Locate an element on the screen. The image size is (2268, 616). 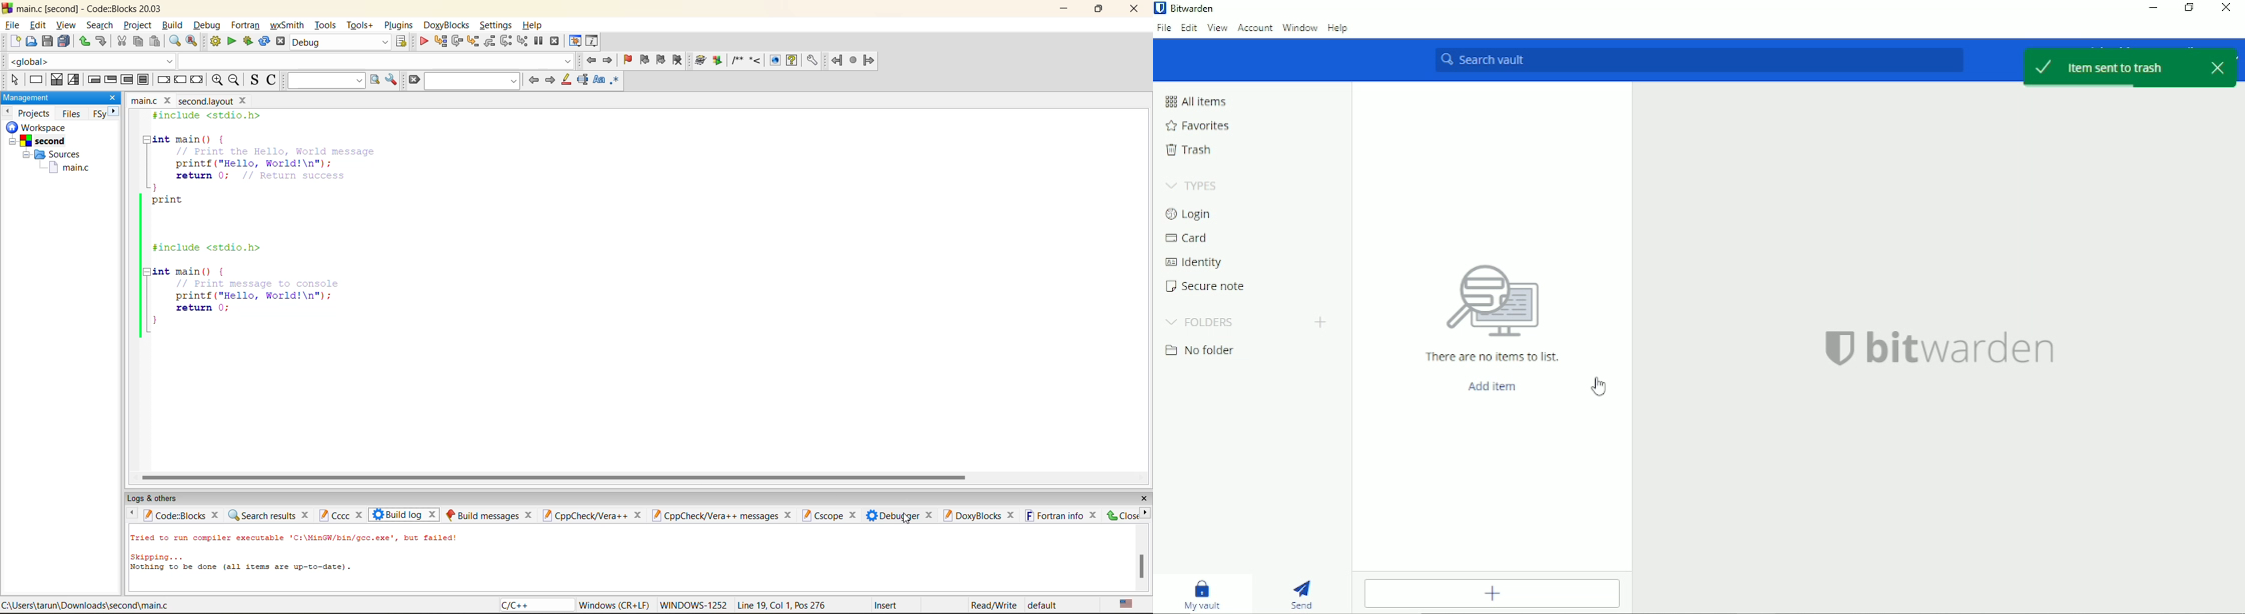
Close notification is located at coordinates (2216, 67).